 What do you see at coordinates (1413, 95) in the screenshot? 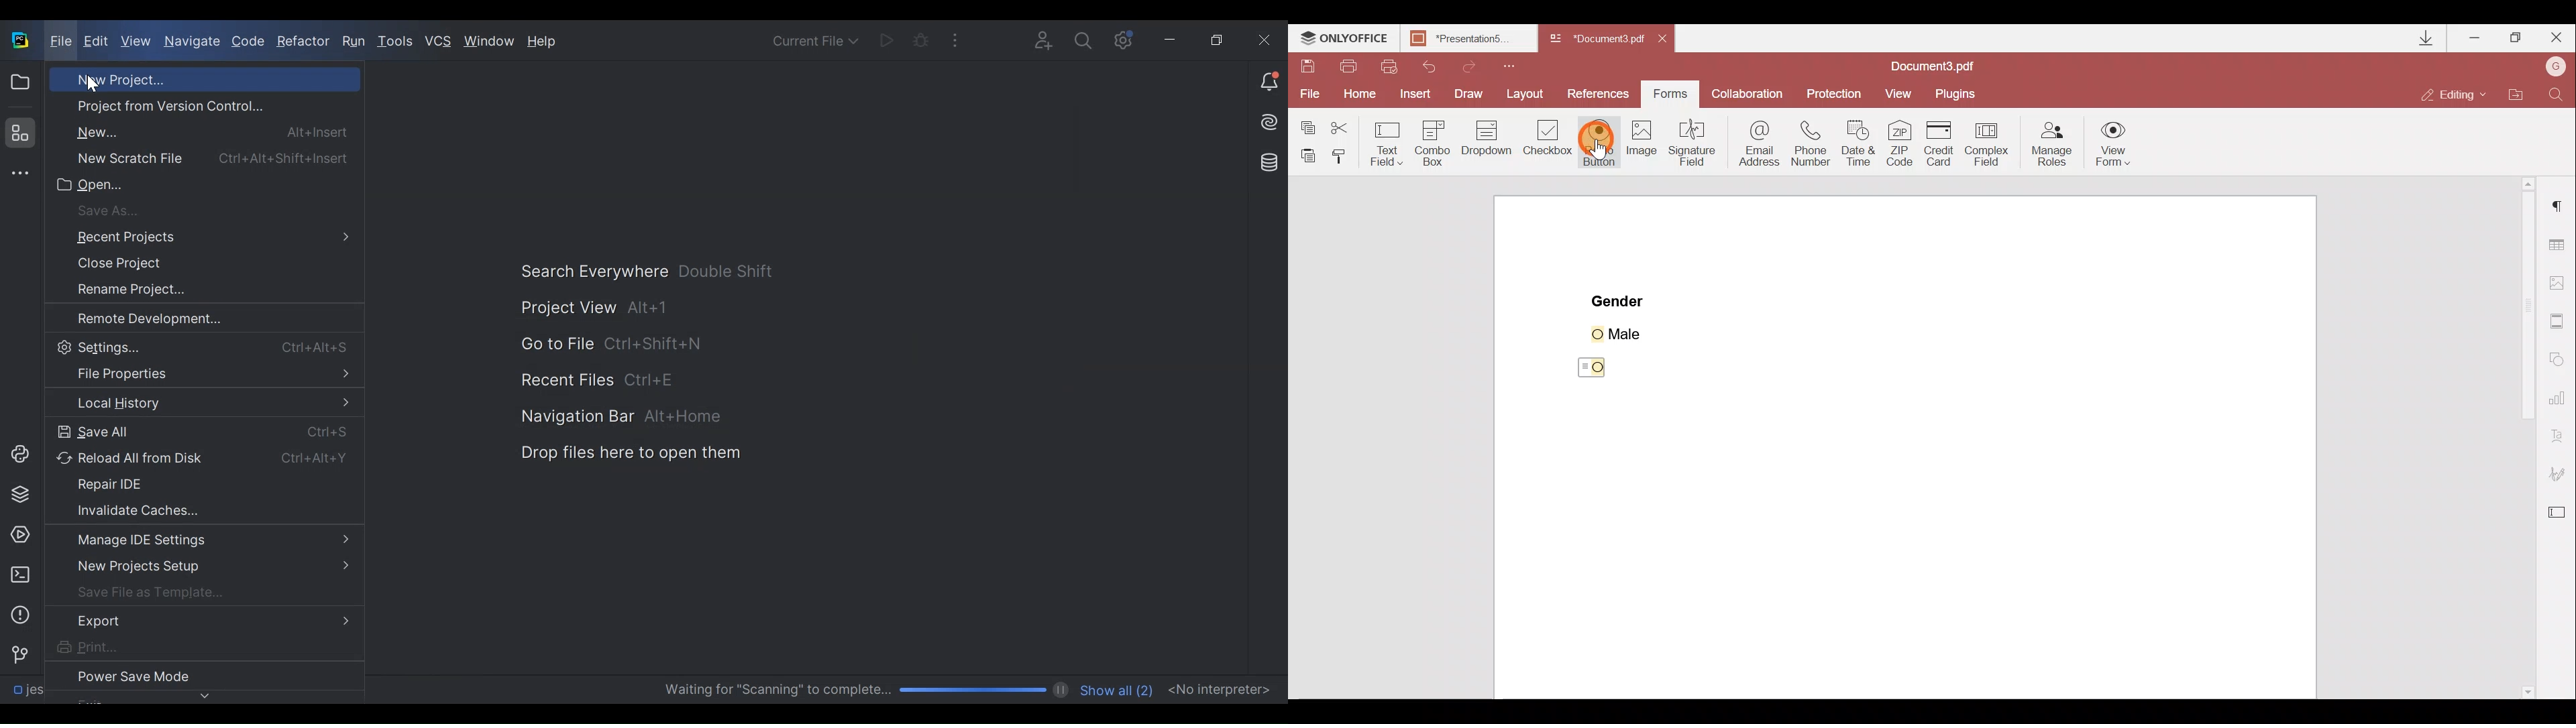
I see `Insert` at bounding box center [1413, 95].